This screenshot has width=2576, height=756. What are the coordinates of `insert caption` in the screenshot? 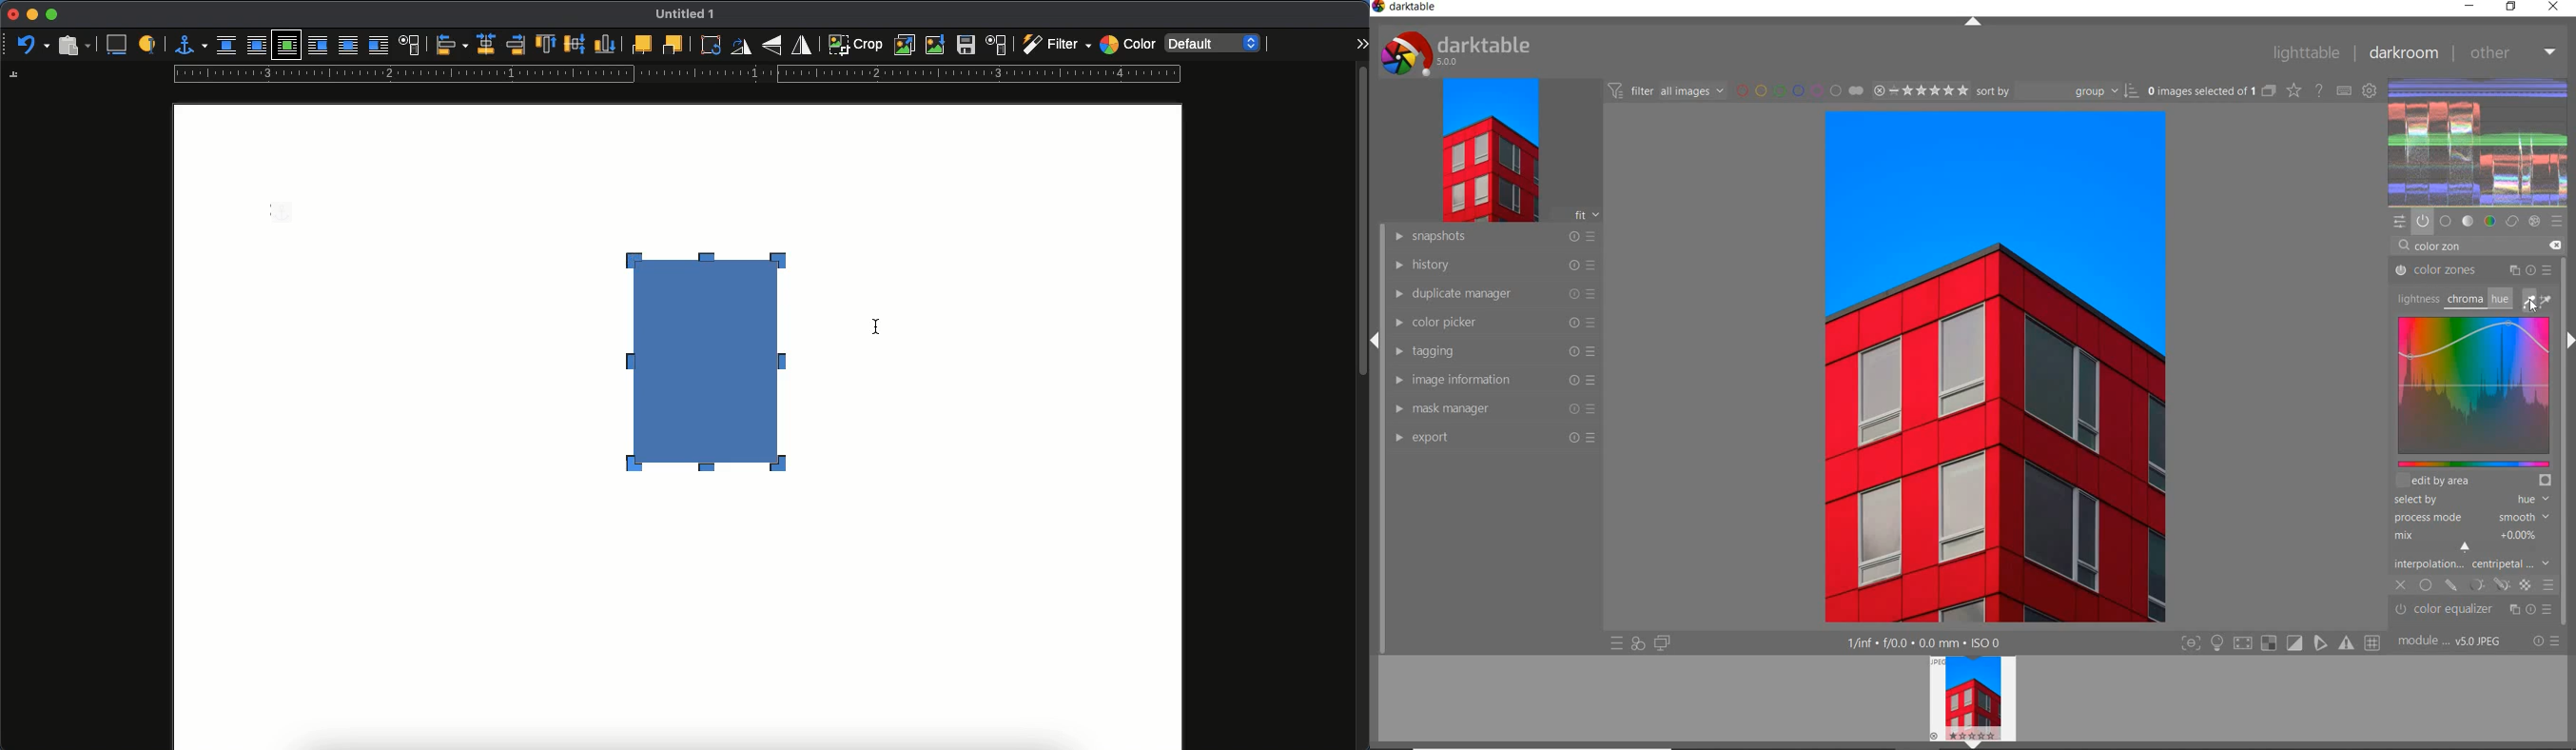 It's located at (115, 45).